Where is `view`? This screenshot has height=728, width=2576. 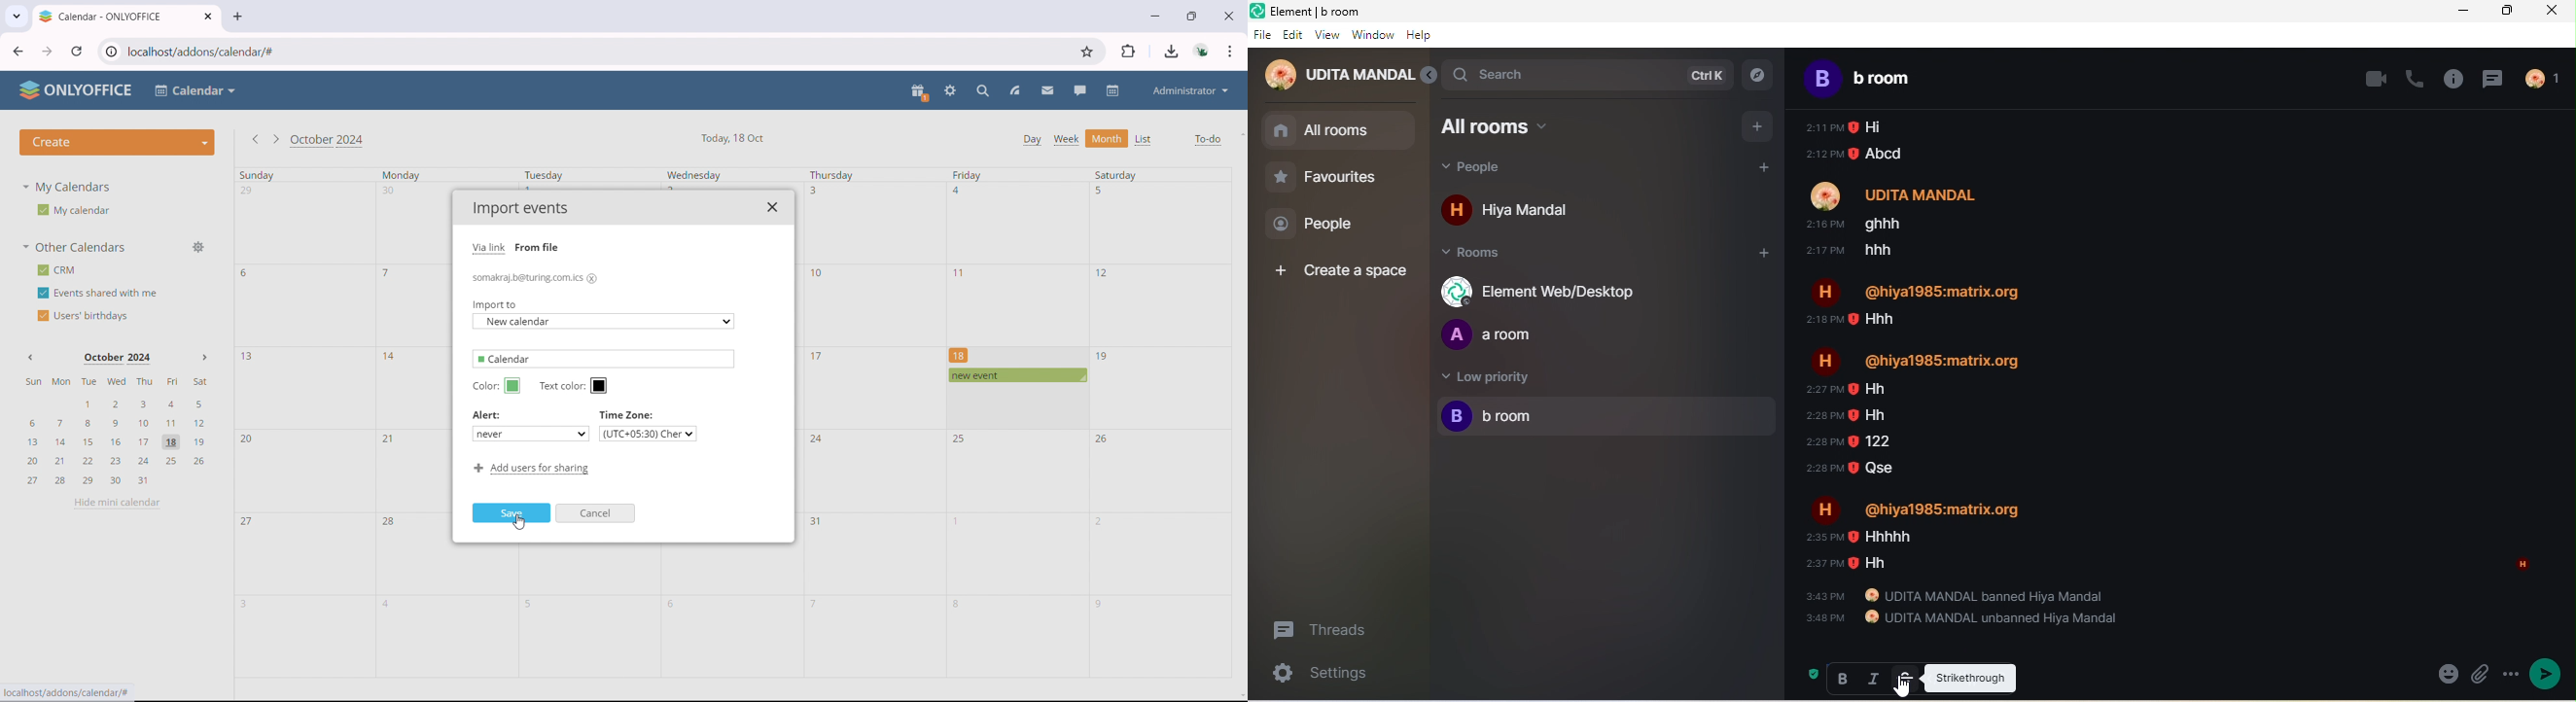
view is located at coordinates (1327, 35).